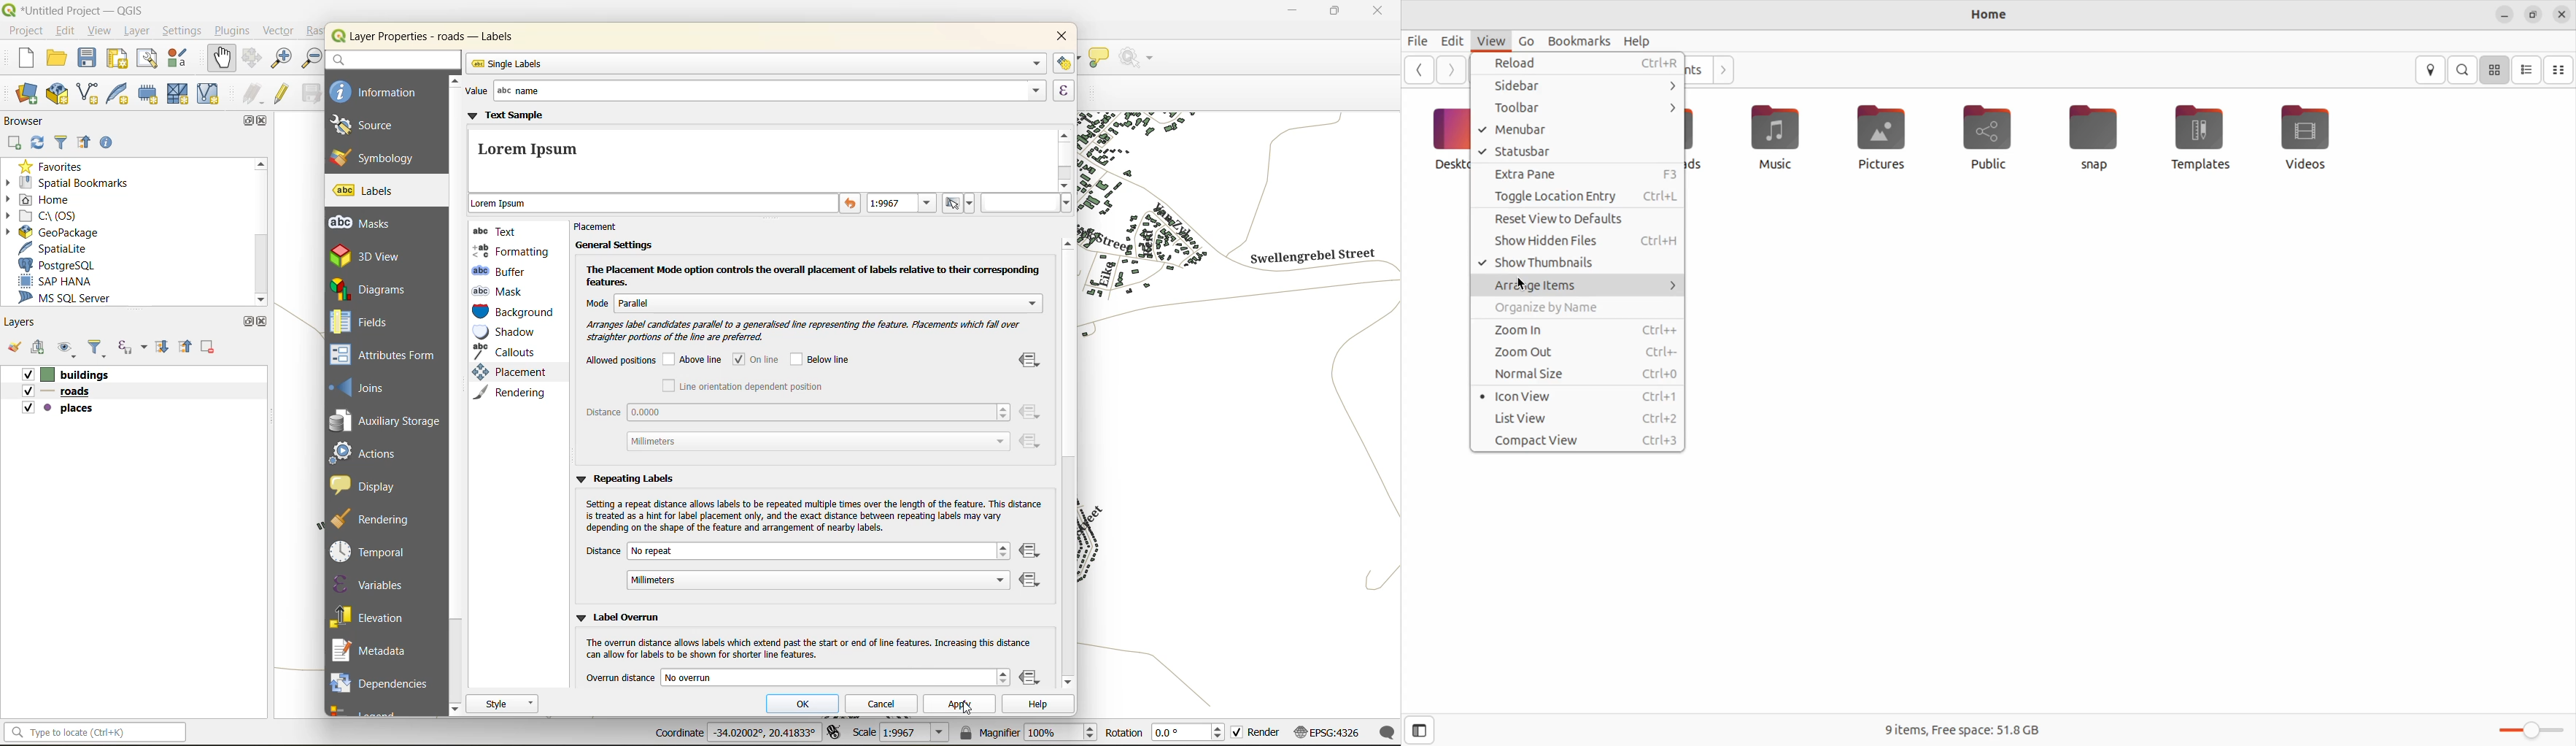  What do you see at coordinates (68, 299) in the screenshot?
I see `ms sql server` at bounding box center [68, 299].